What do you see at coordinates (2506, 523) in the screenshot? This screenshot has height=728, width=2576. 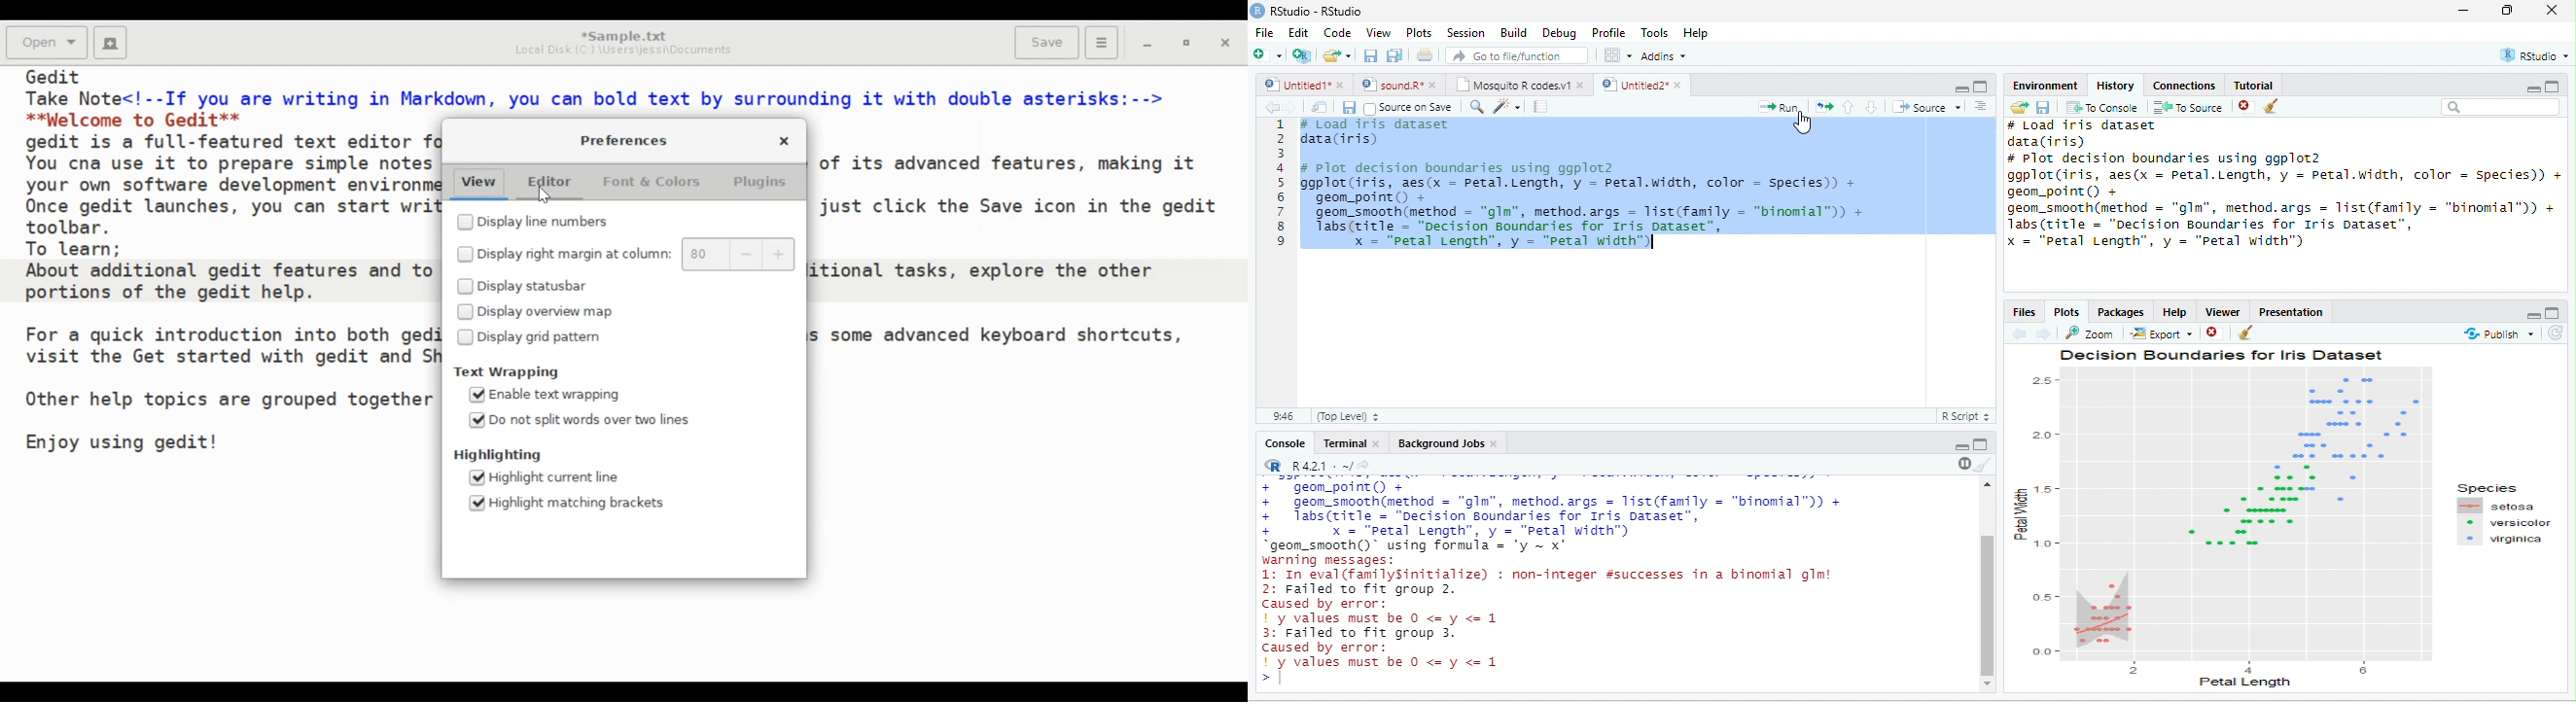 I see `versicolor` at bounding box center [2506, 523].